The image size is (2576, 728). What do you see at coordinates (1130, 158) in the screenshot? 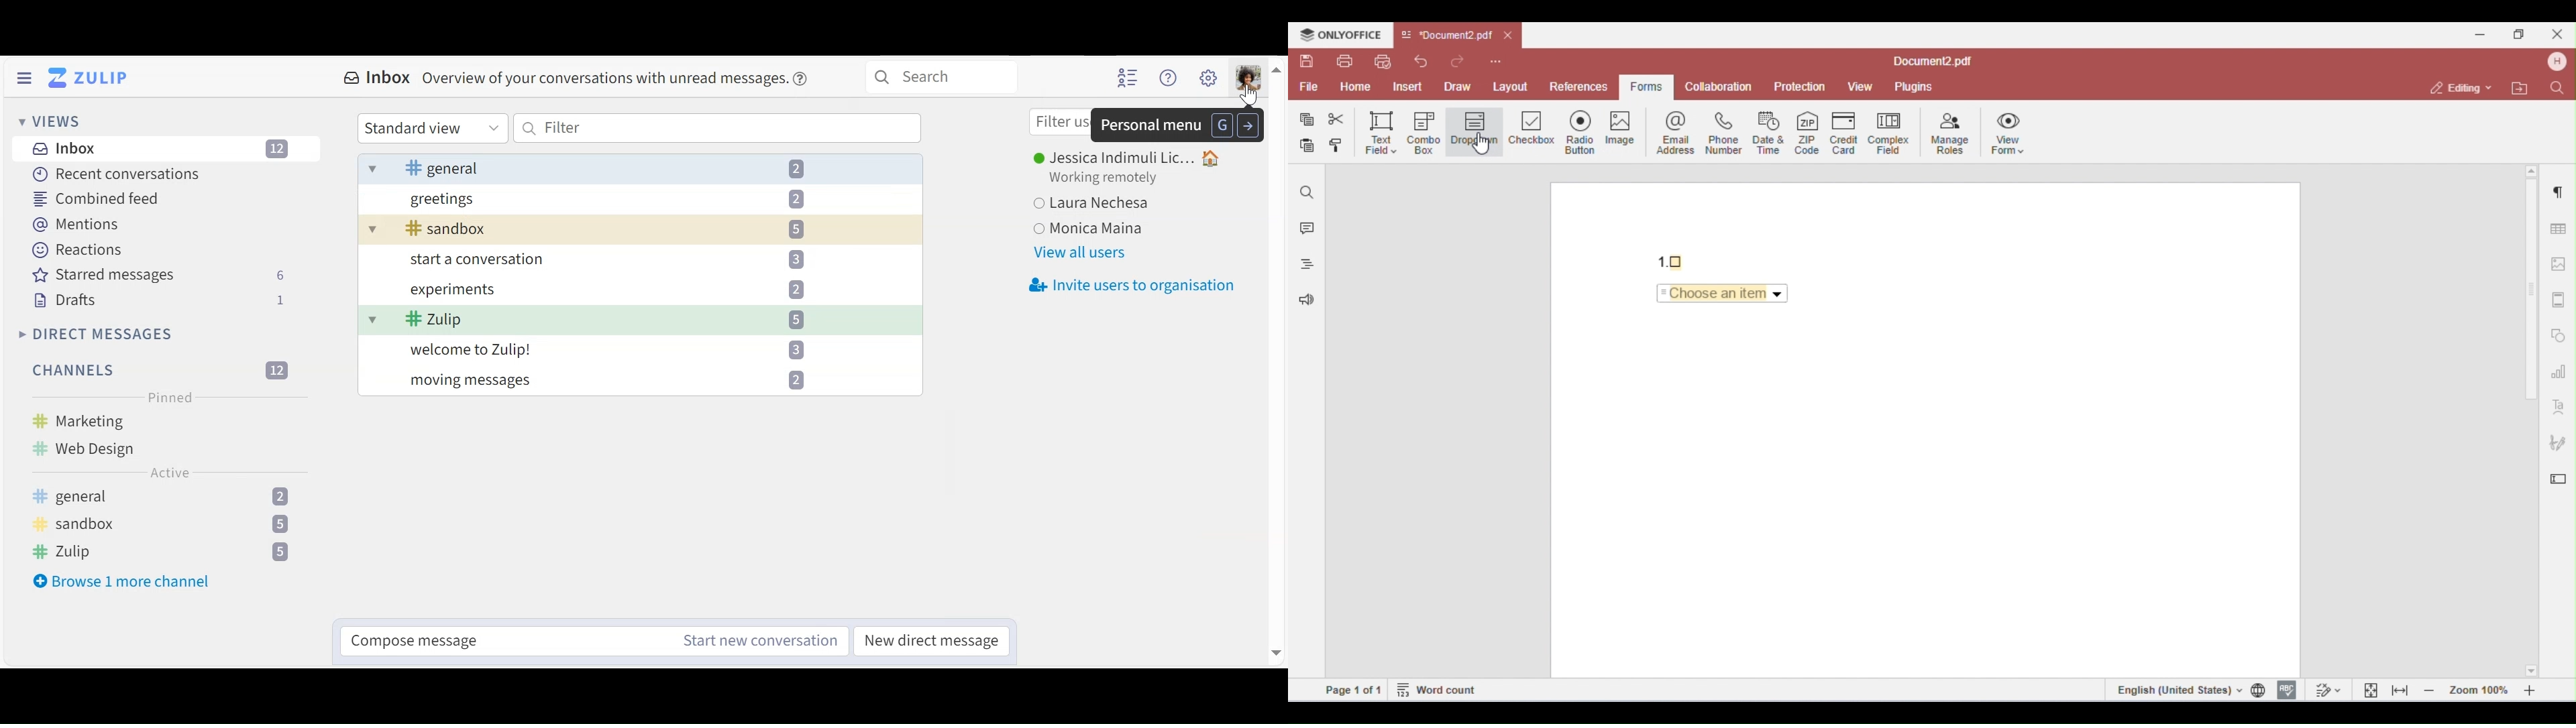
I see `User` at bounding box center [1130, 158].